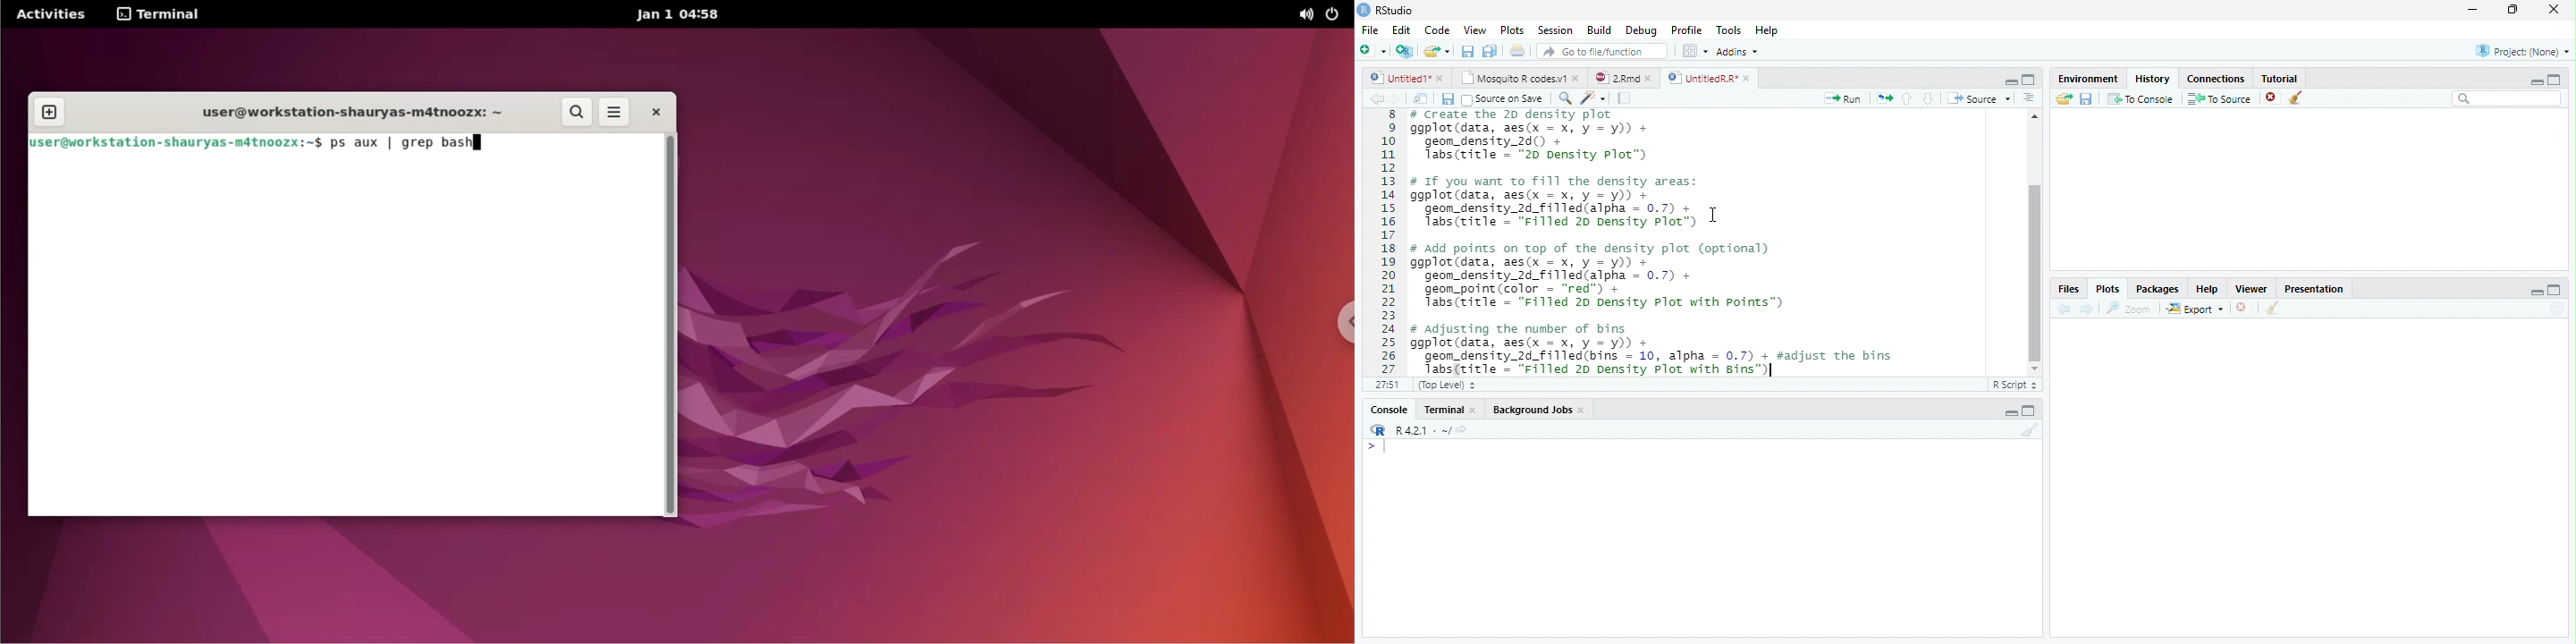 The width and height of the screenshot is (2576, 644). What do you see at coordinates (1578, 79) in the screenshot?
I see `close` at bounding box center [1578, 79].